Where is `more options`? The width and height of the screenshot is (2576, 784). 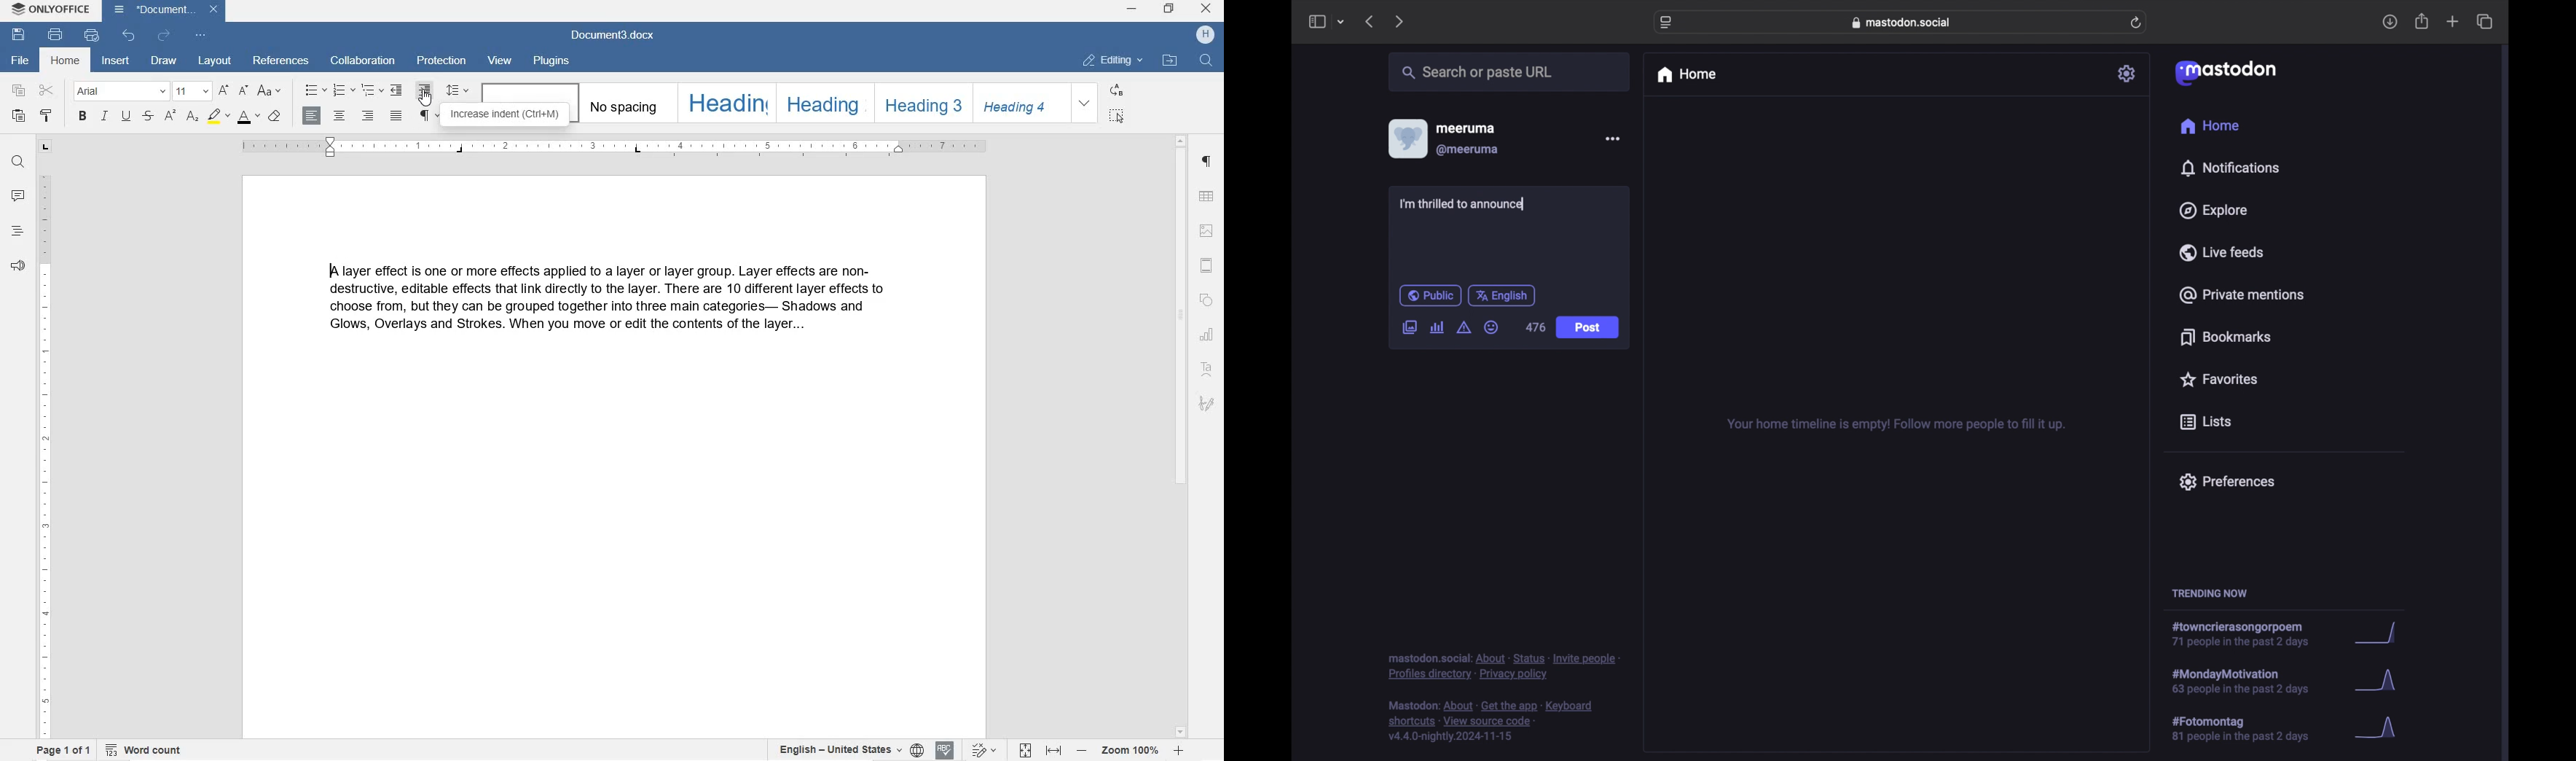
more options is located at coordinates (1612, 138).